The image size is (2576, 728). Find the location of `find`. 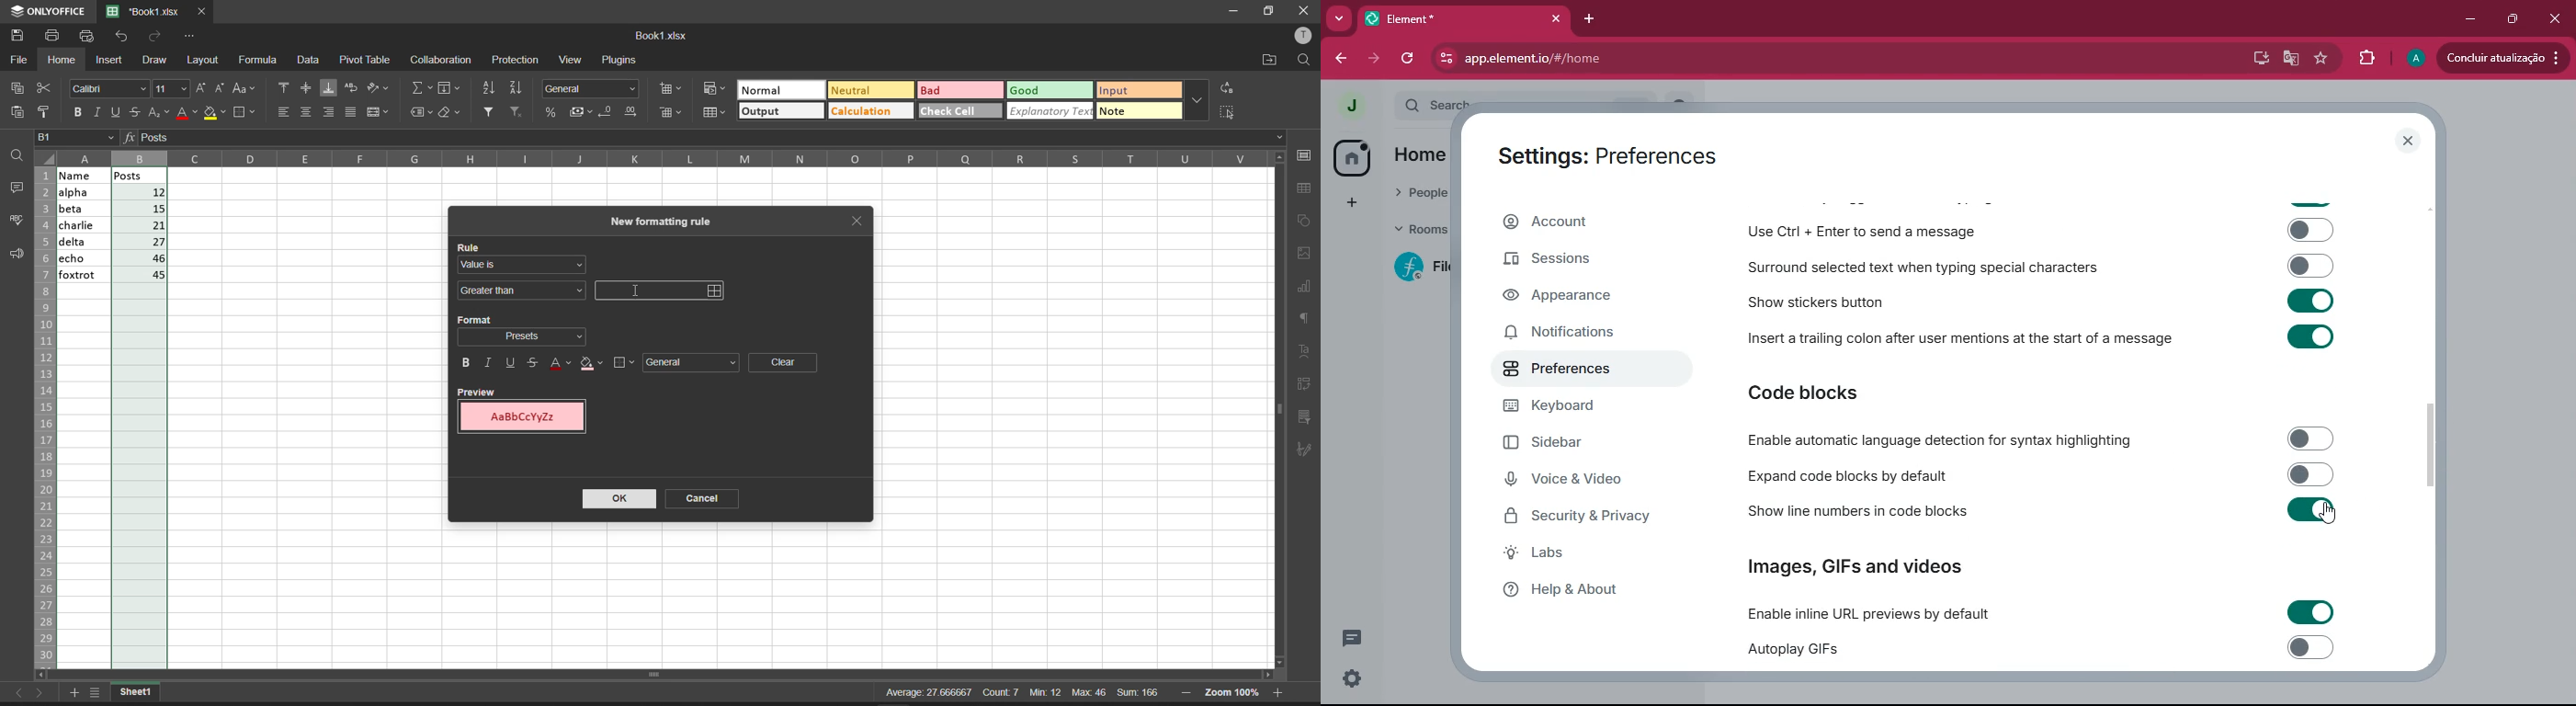

find is located at coordinates (1305, 59).